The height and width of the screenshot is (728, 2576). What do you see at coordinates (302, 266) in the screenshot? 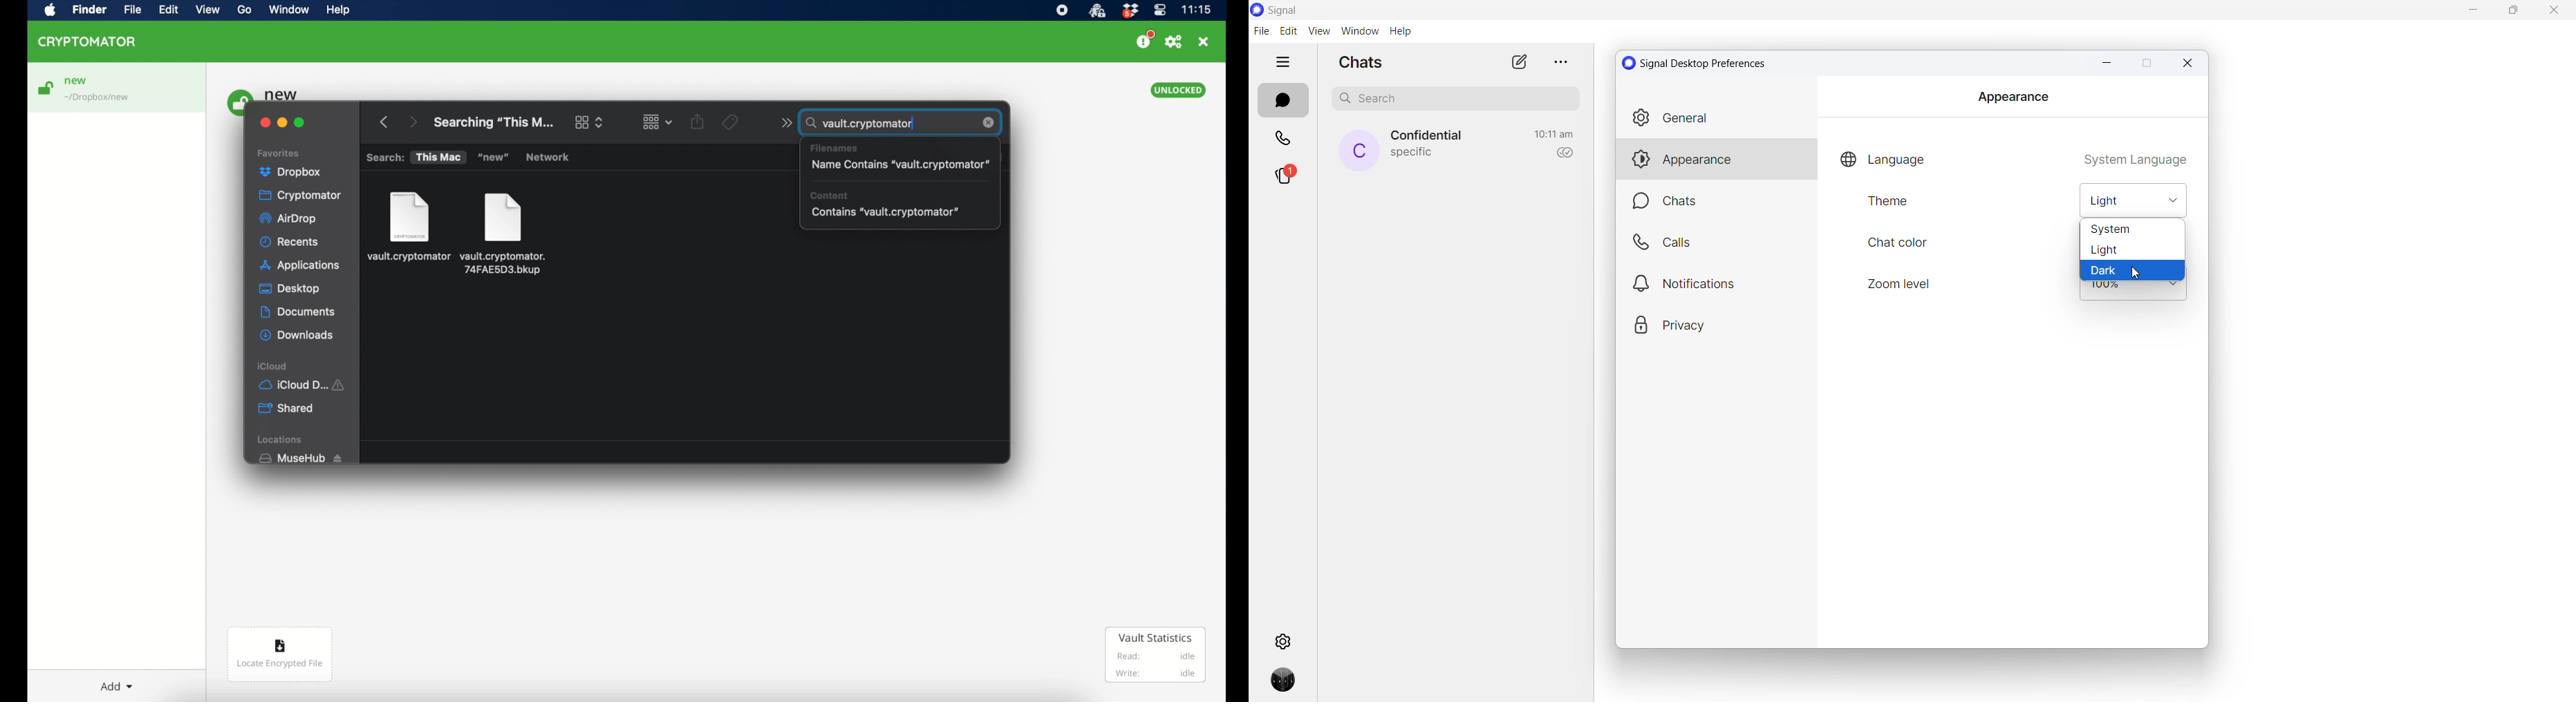
I see `applications` at bounding box center [302, 266].